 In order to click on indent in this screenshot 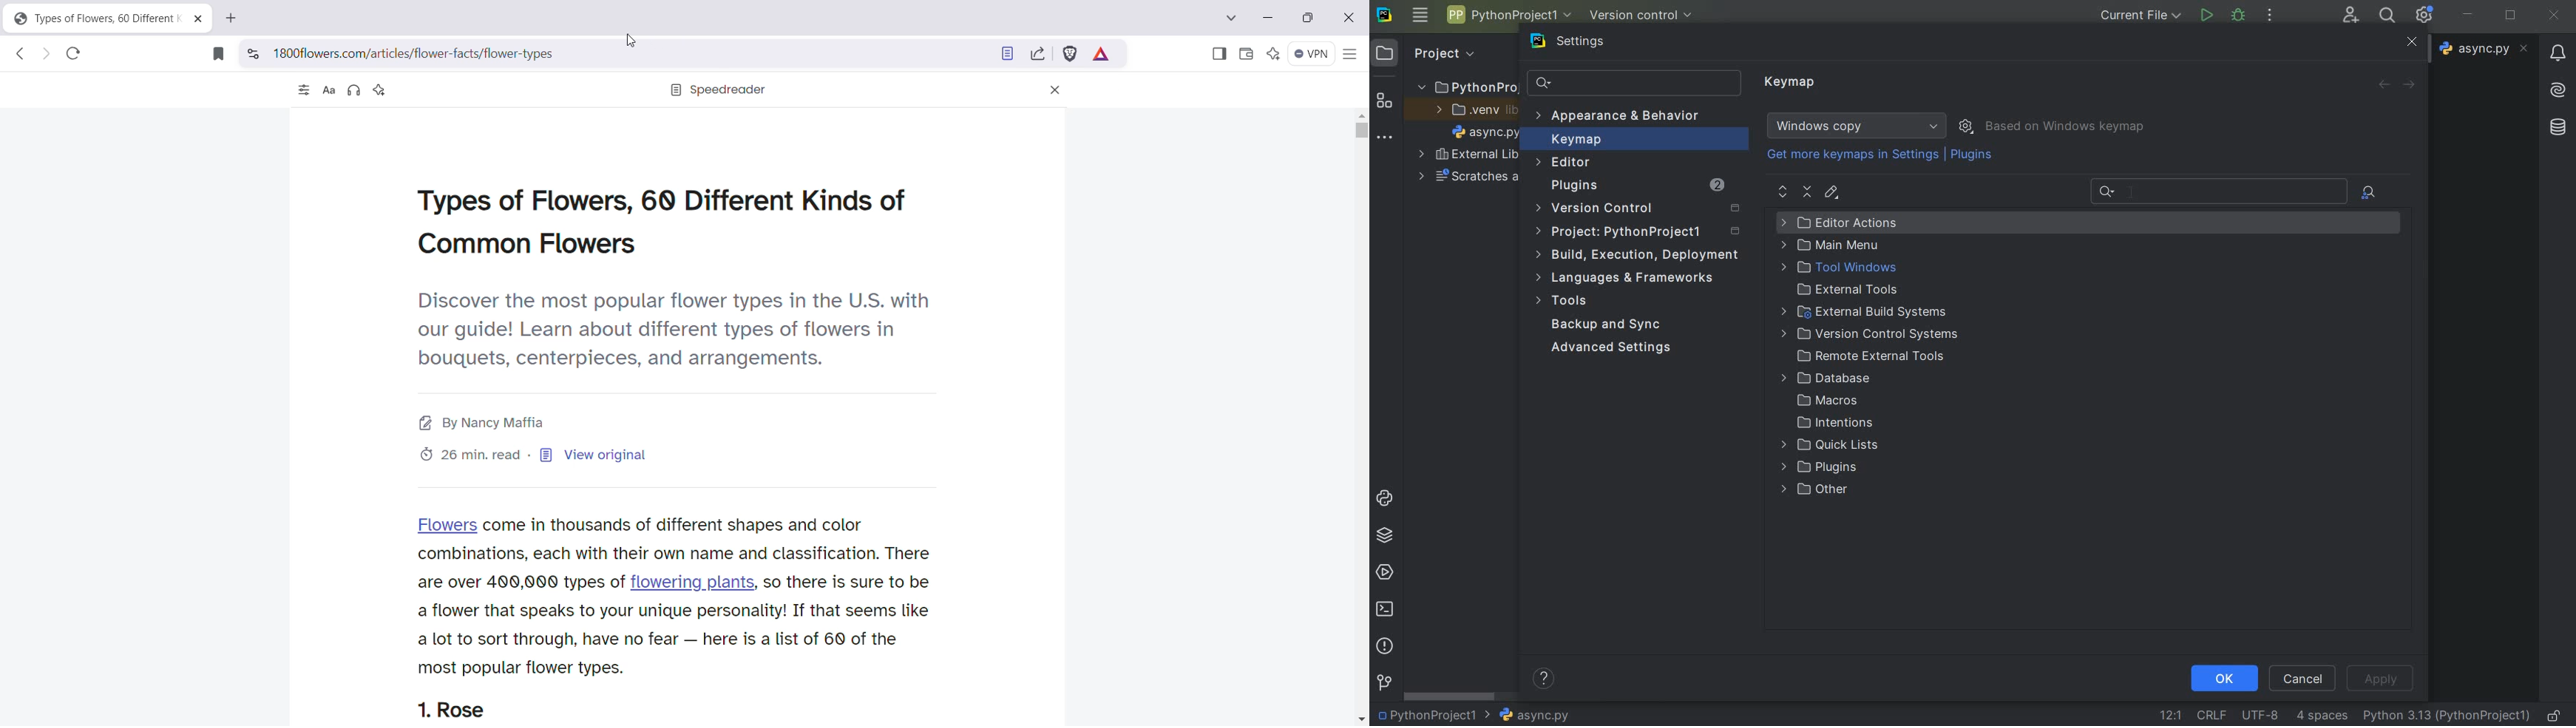, I will do `click(2322, 716)`.